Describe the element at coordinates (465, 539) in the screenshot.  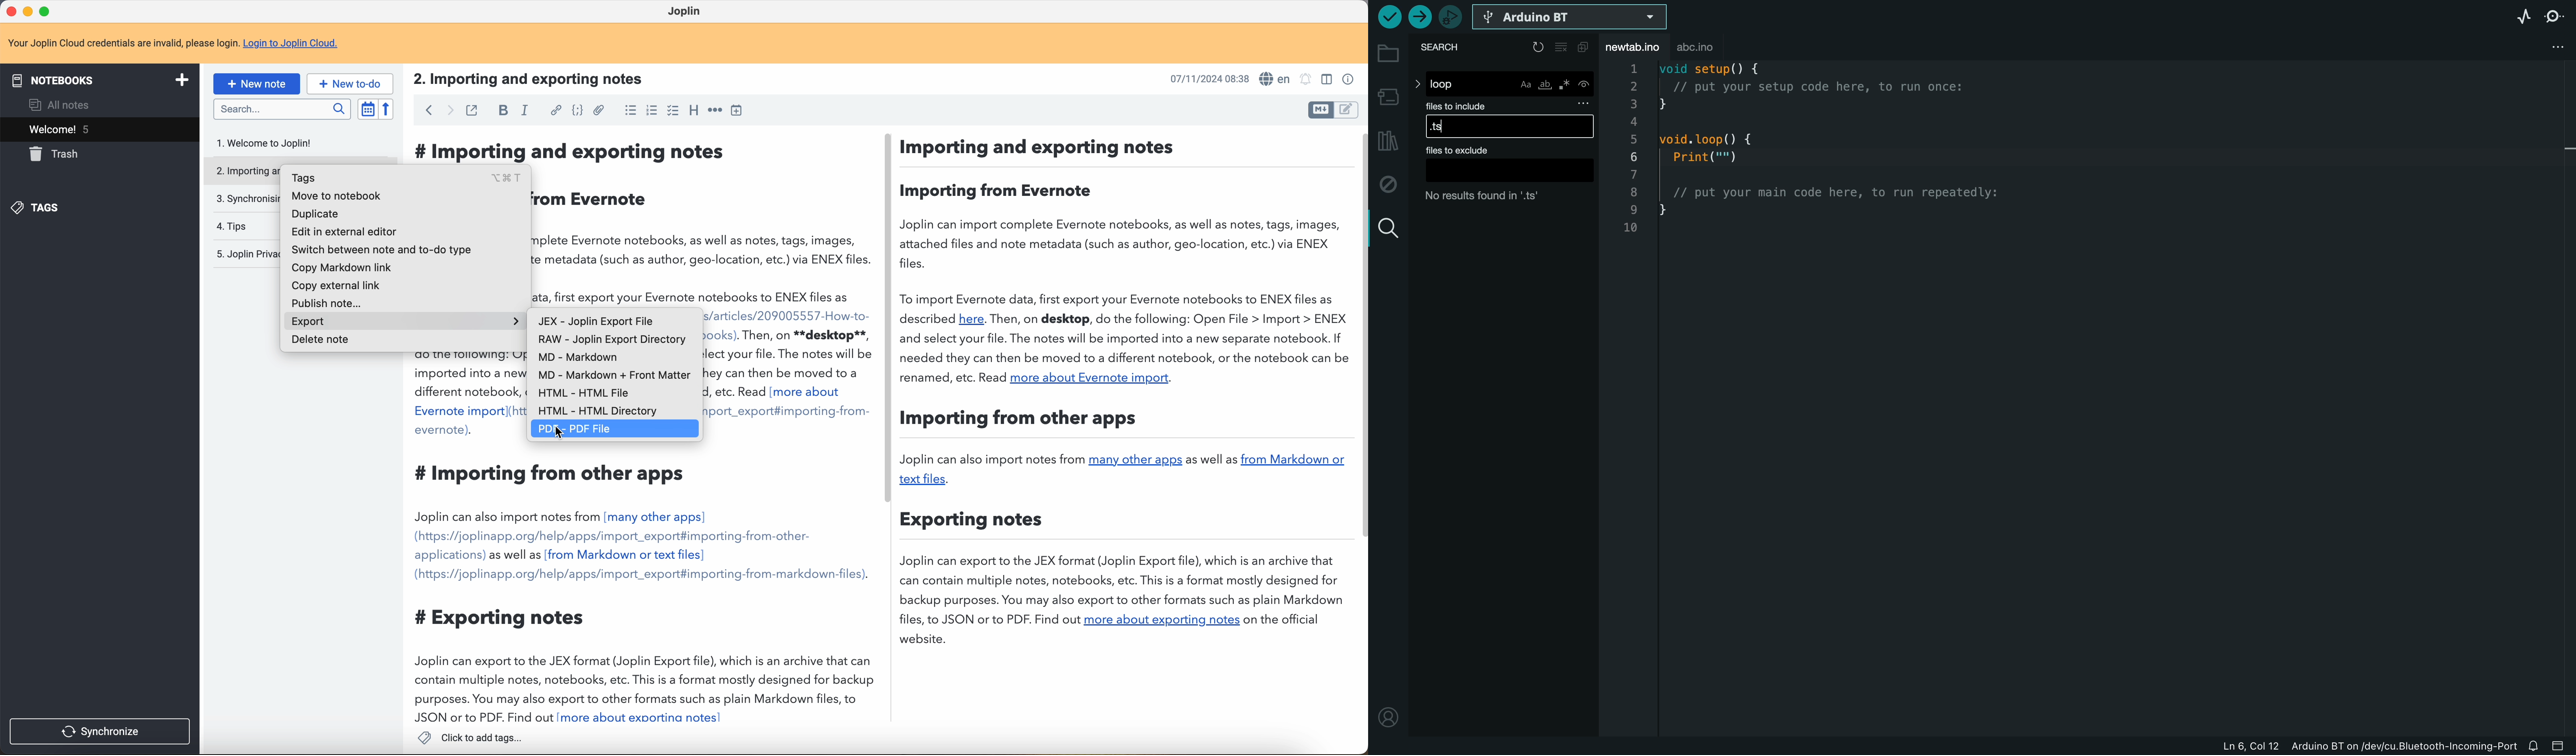
I see `importing and exporting notes: Joplin can important complete Evernote notebooks, as well as notes, tags, images, attached files and note metadata (such as as author, geo-location, etc) vía ENEX files. To import Evernote data, first export your Evernote notebooks to ENEX files aside described (here)…` at that location.